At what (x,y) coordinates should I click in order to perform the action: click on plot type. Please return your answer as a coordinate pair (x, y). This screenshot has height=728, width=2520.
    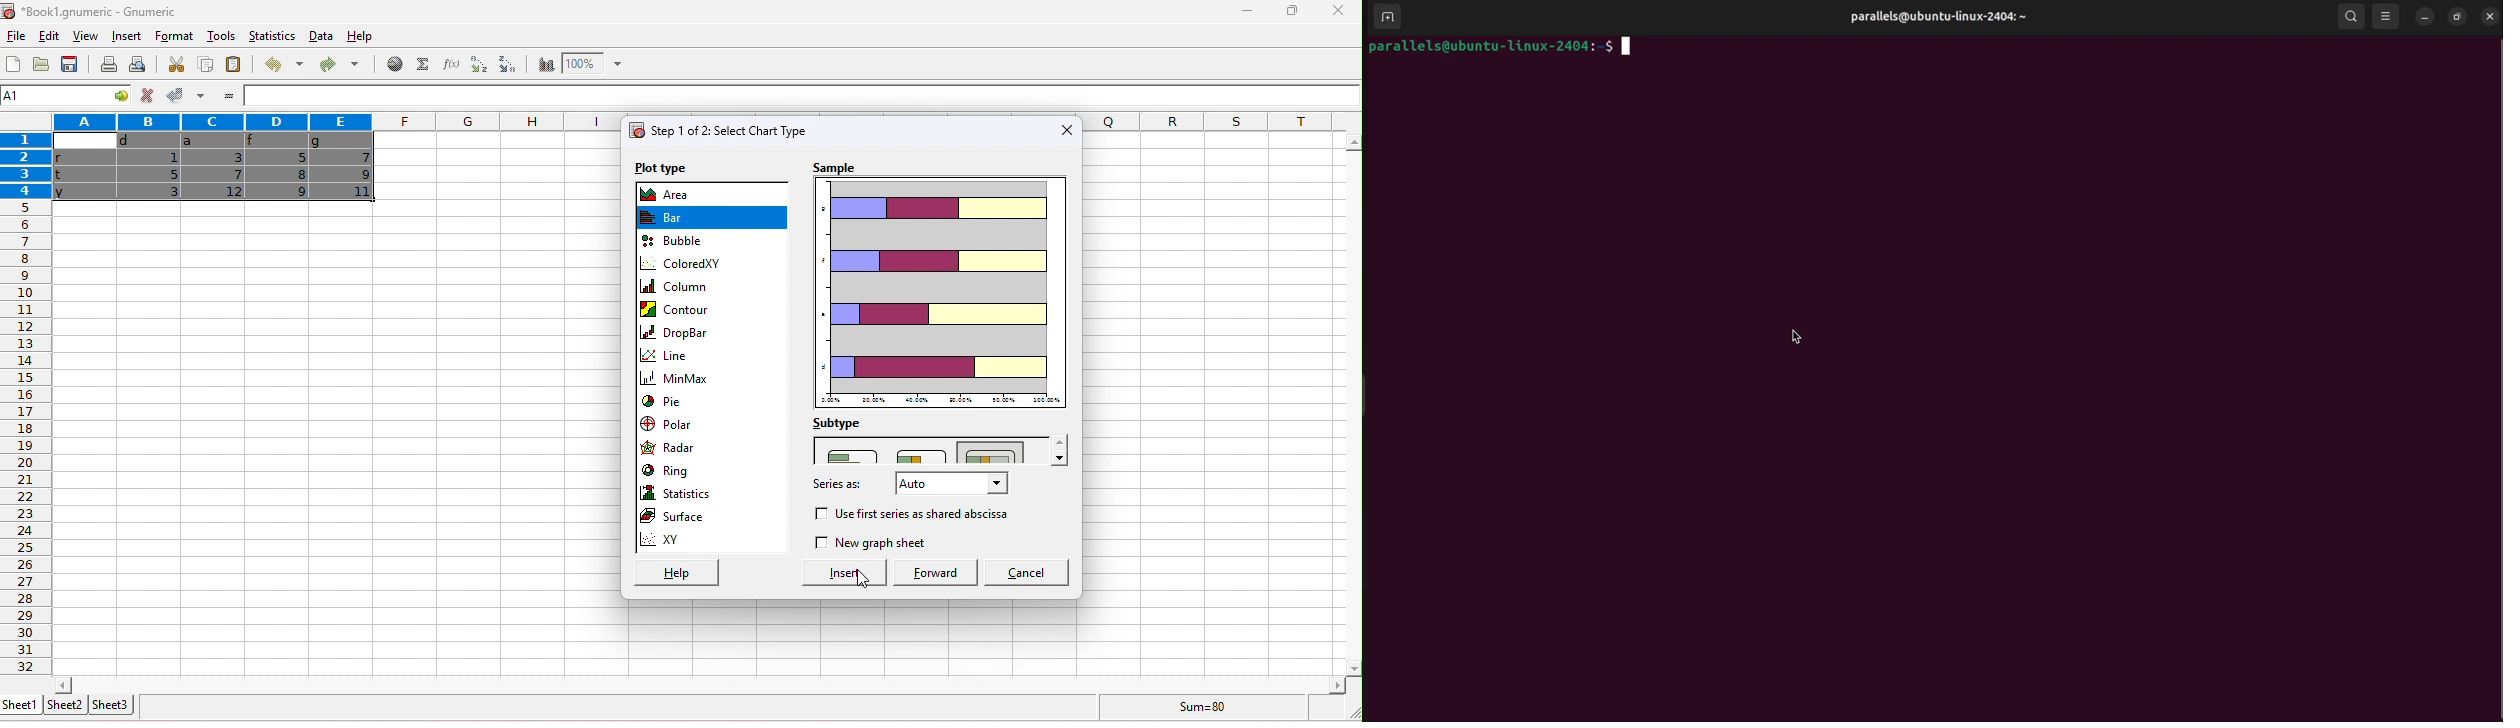
    Looking at the image, I should click on (660, 167).